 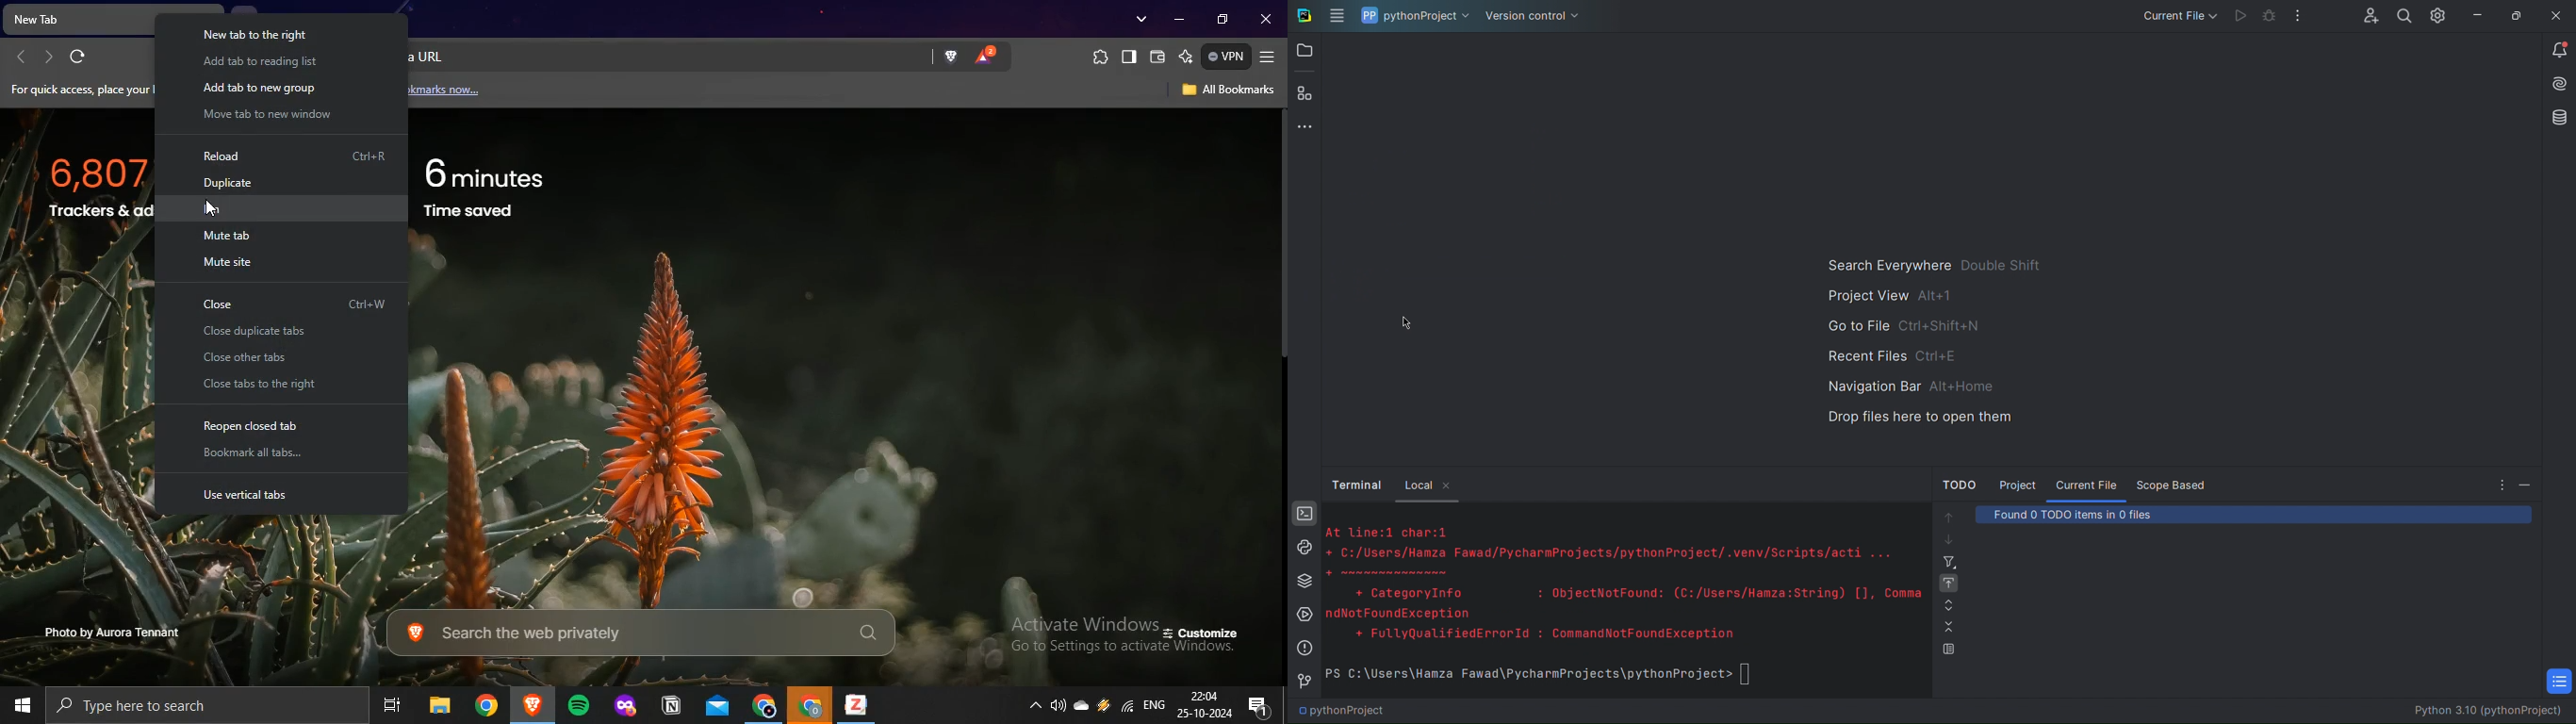 I want to click on Search, so click(x=2406, y=15).